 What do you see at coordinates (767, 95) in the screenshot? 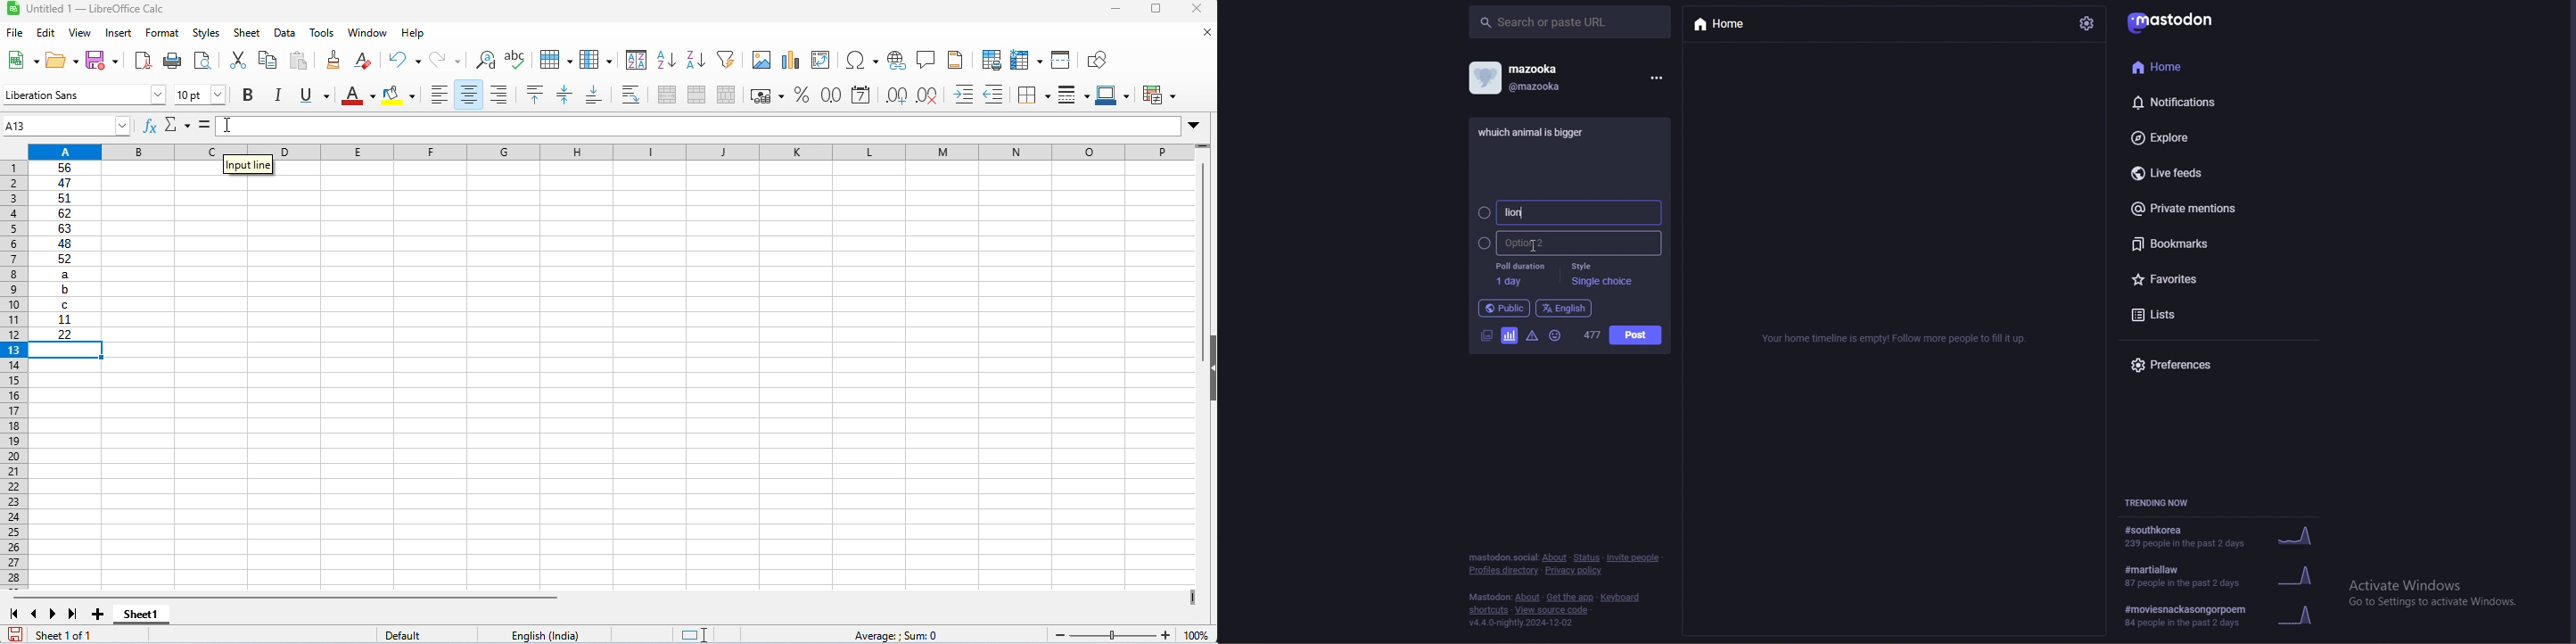
I see `format as currency` at bounding box center [767, 95].